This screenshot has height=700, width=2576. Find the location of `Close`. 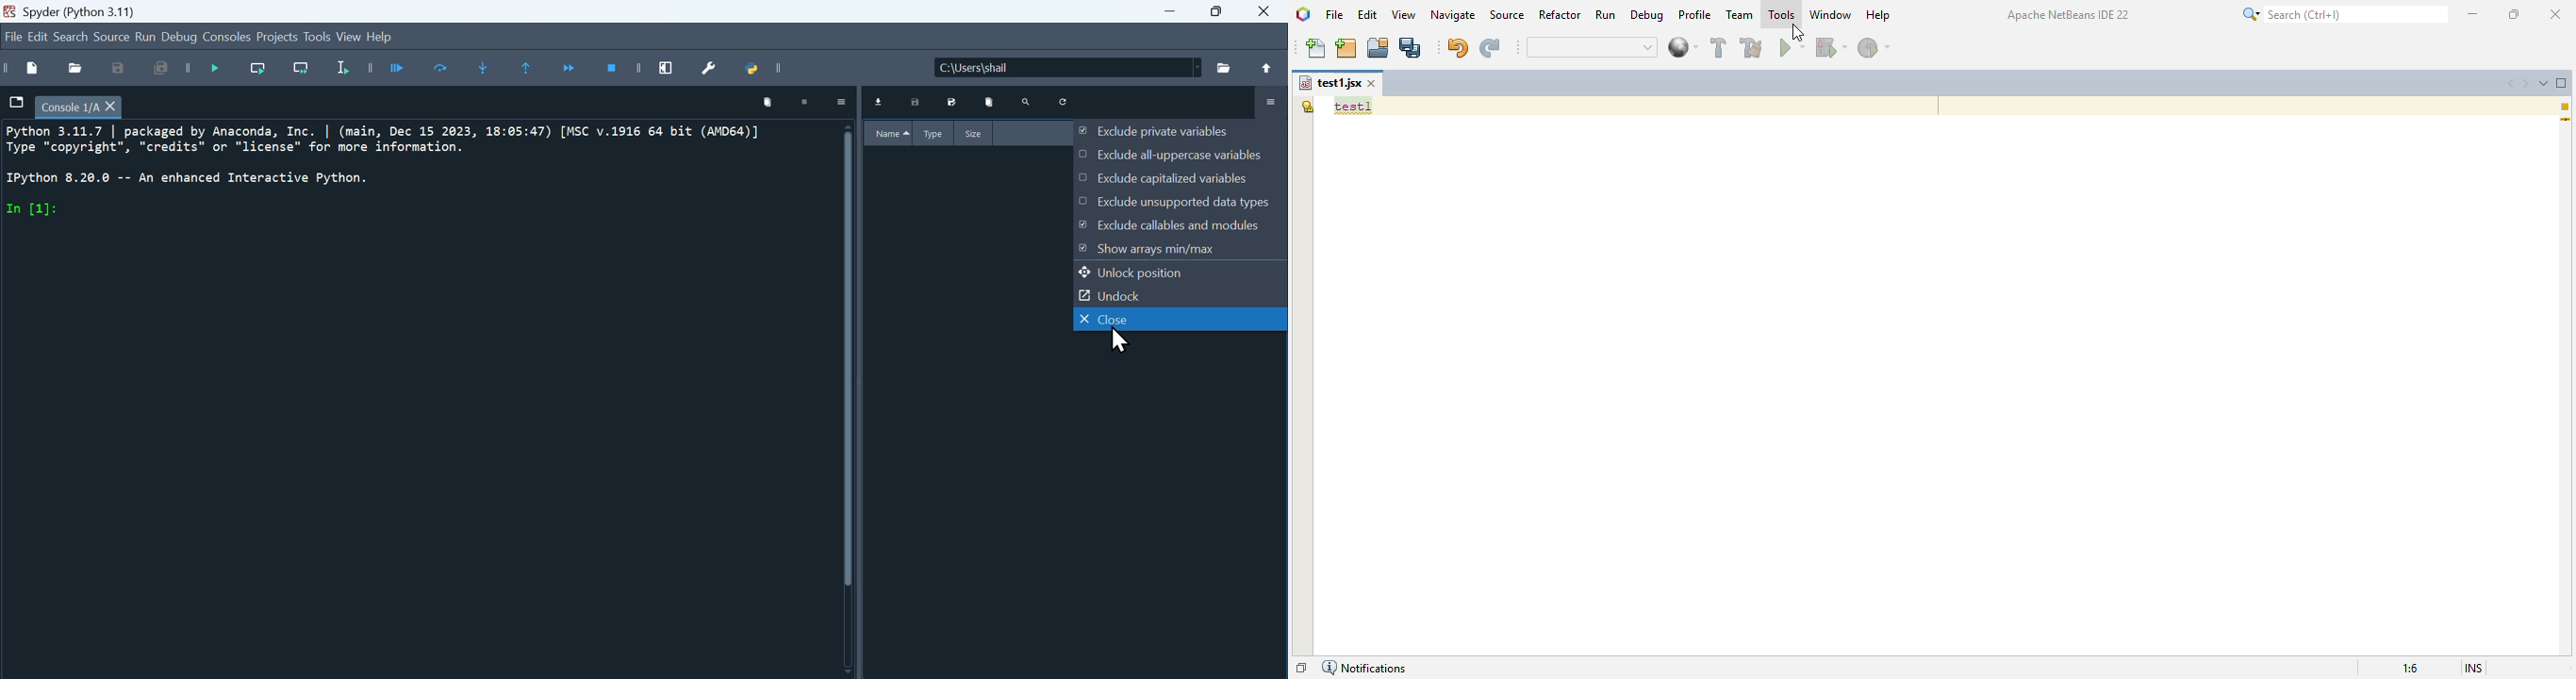

Close is located at coordinates (1138, 331).